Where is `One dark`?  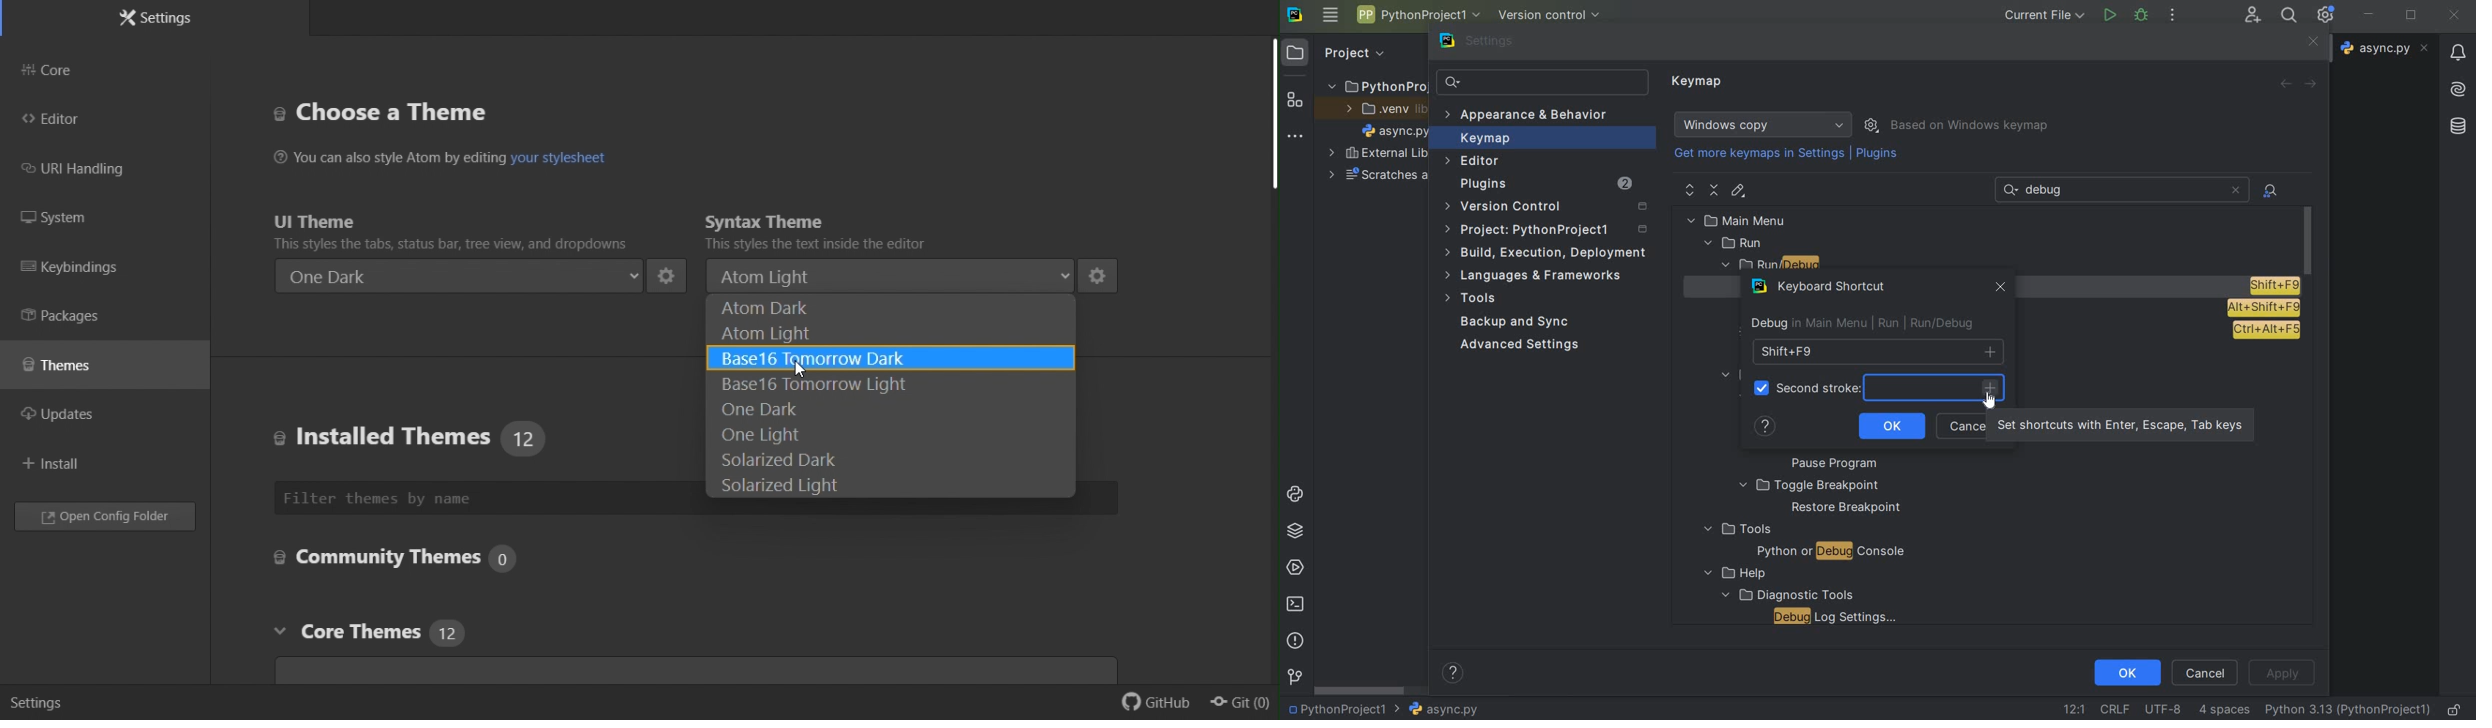 One dark is located at coordinates (459, 275).